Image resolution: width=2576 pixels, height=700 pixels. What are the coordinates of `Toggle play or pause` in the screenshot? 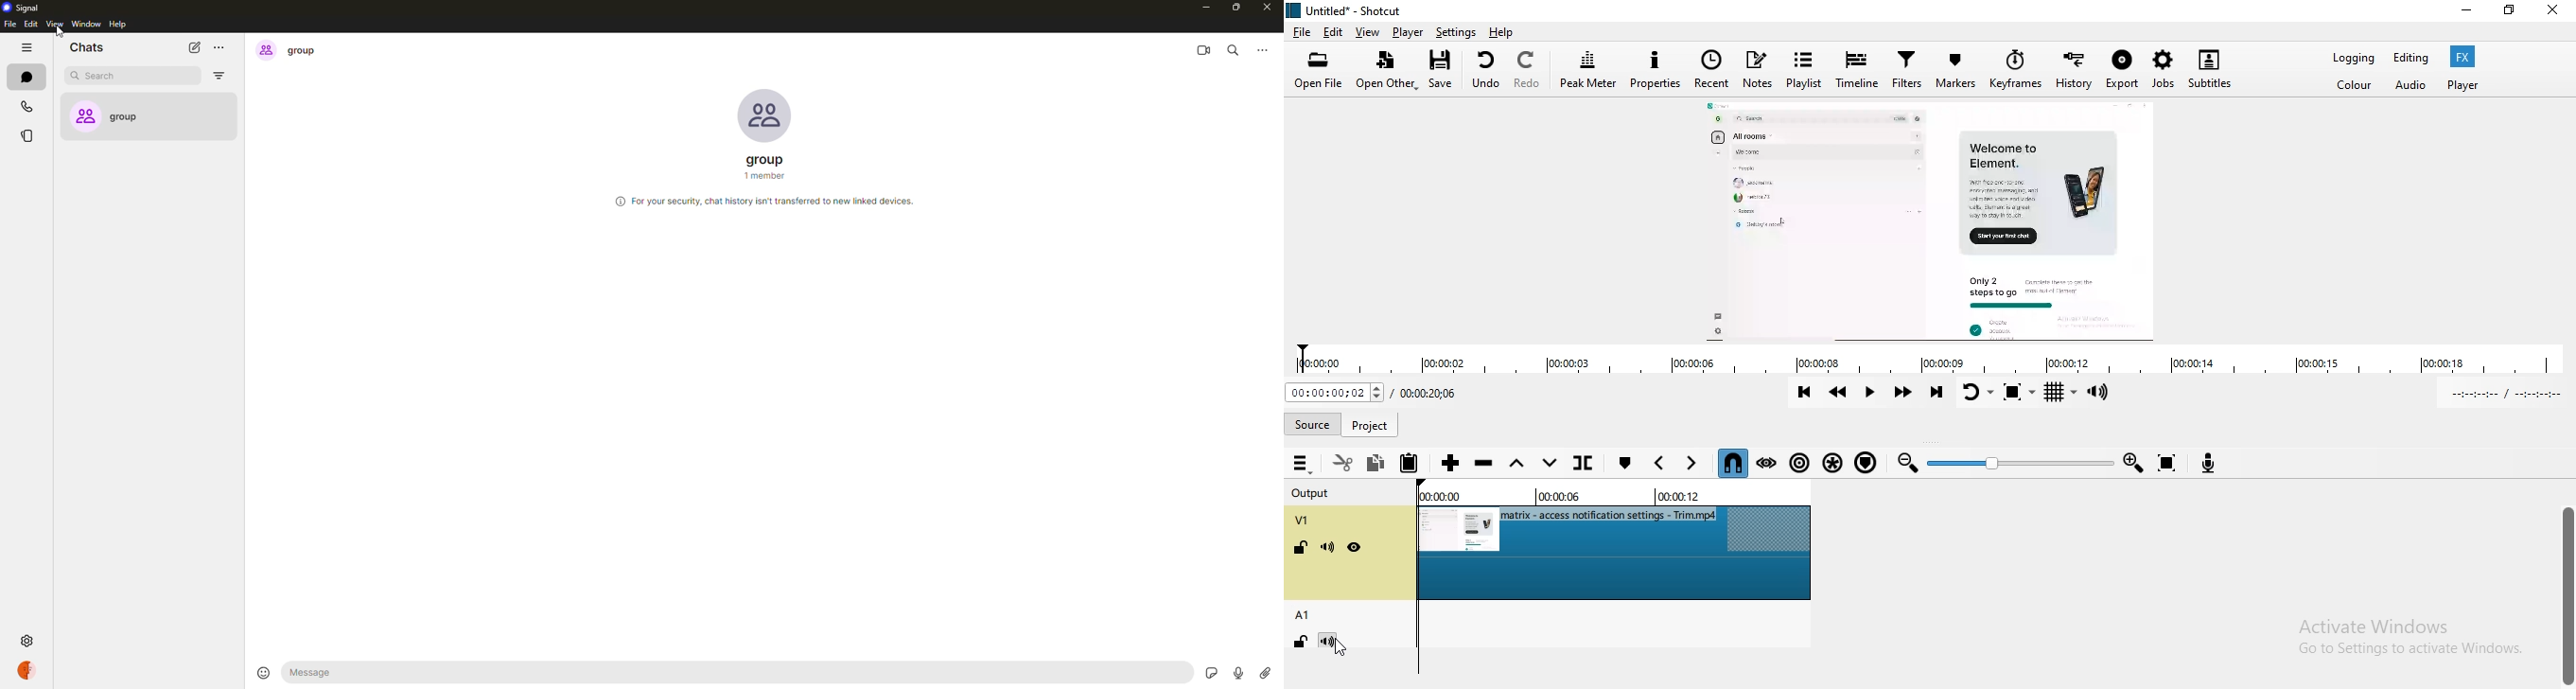 It's located at (1868, 395).